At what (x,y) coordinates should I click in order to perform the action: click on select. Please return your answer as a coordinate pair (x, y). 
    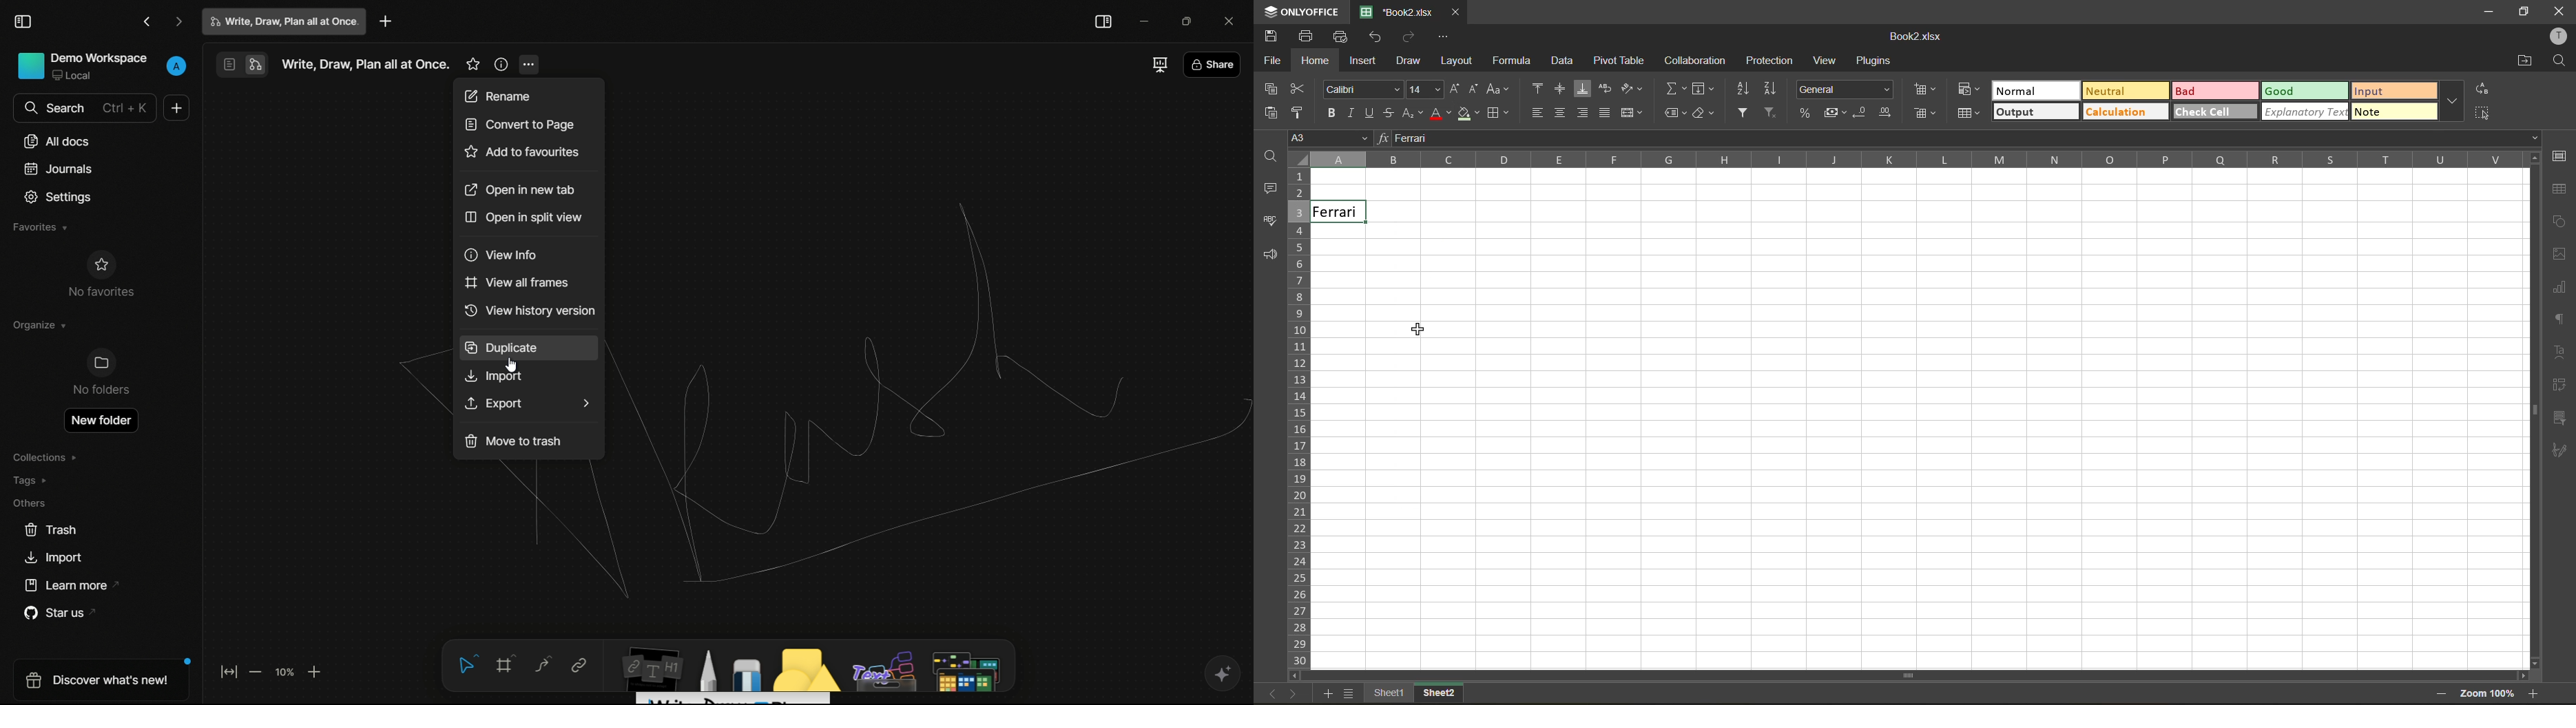
    Looking at the image, I should click on (469, 663).